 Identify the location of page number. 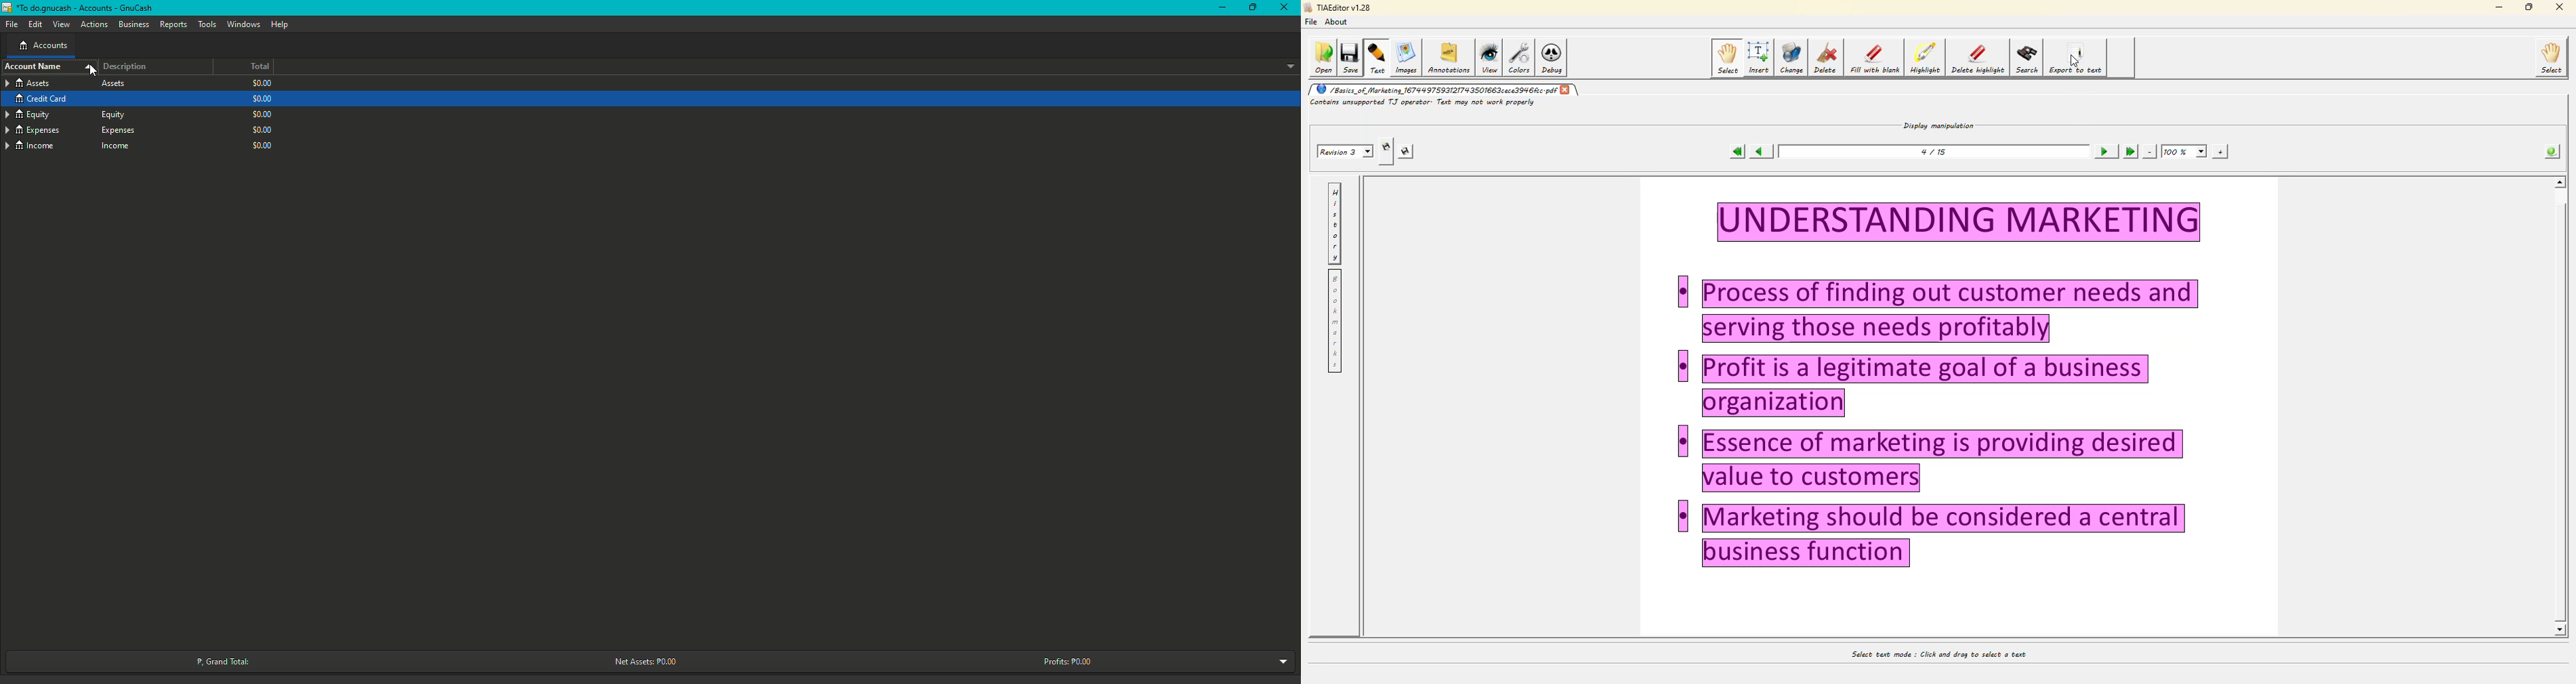
(1933, 152).